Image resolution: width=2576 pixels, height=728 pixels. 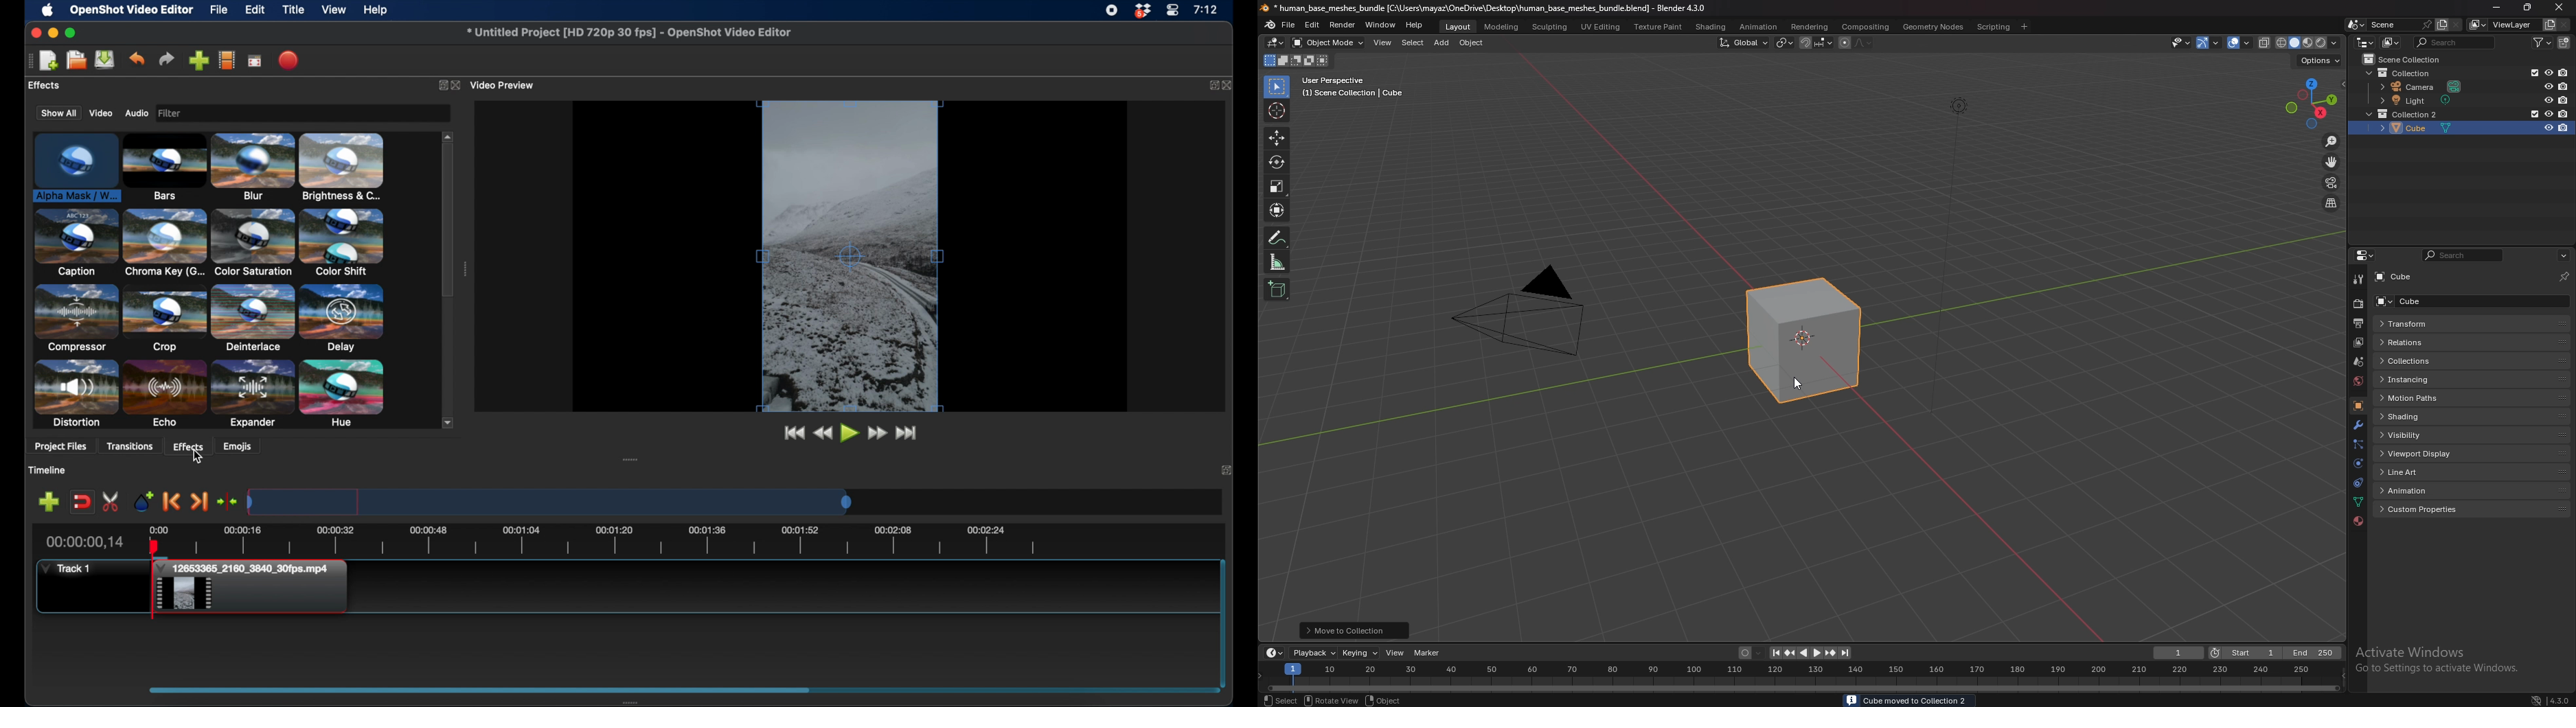 What do you see at coordinates (1111, 10) in the screenshot?
I see `screen recorder icon` at bounding box center [1111, 10].